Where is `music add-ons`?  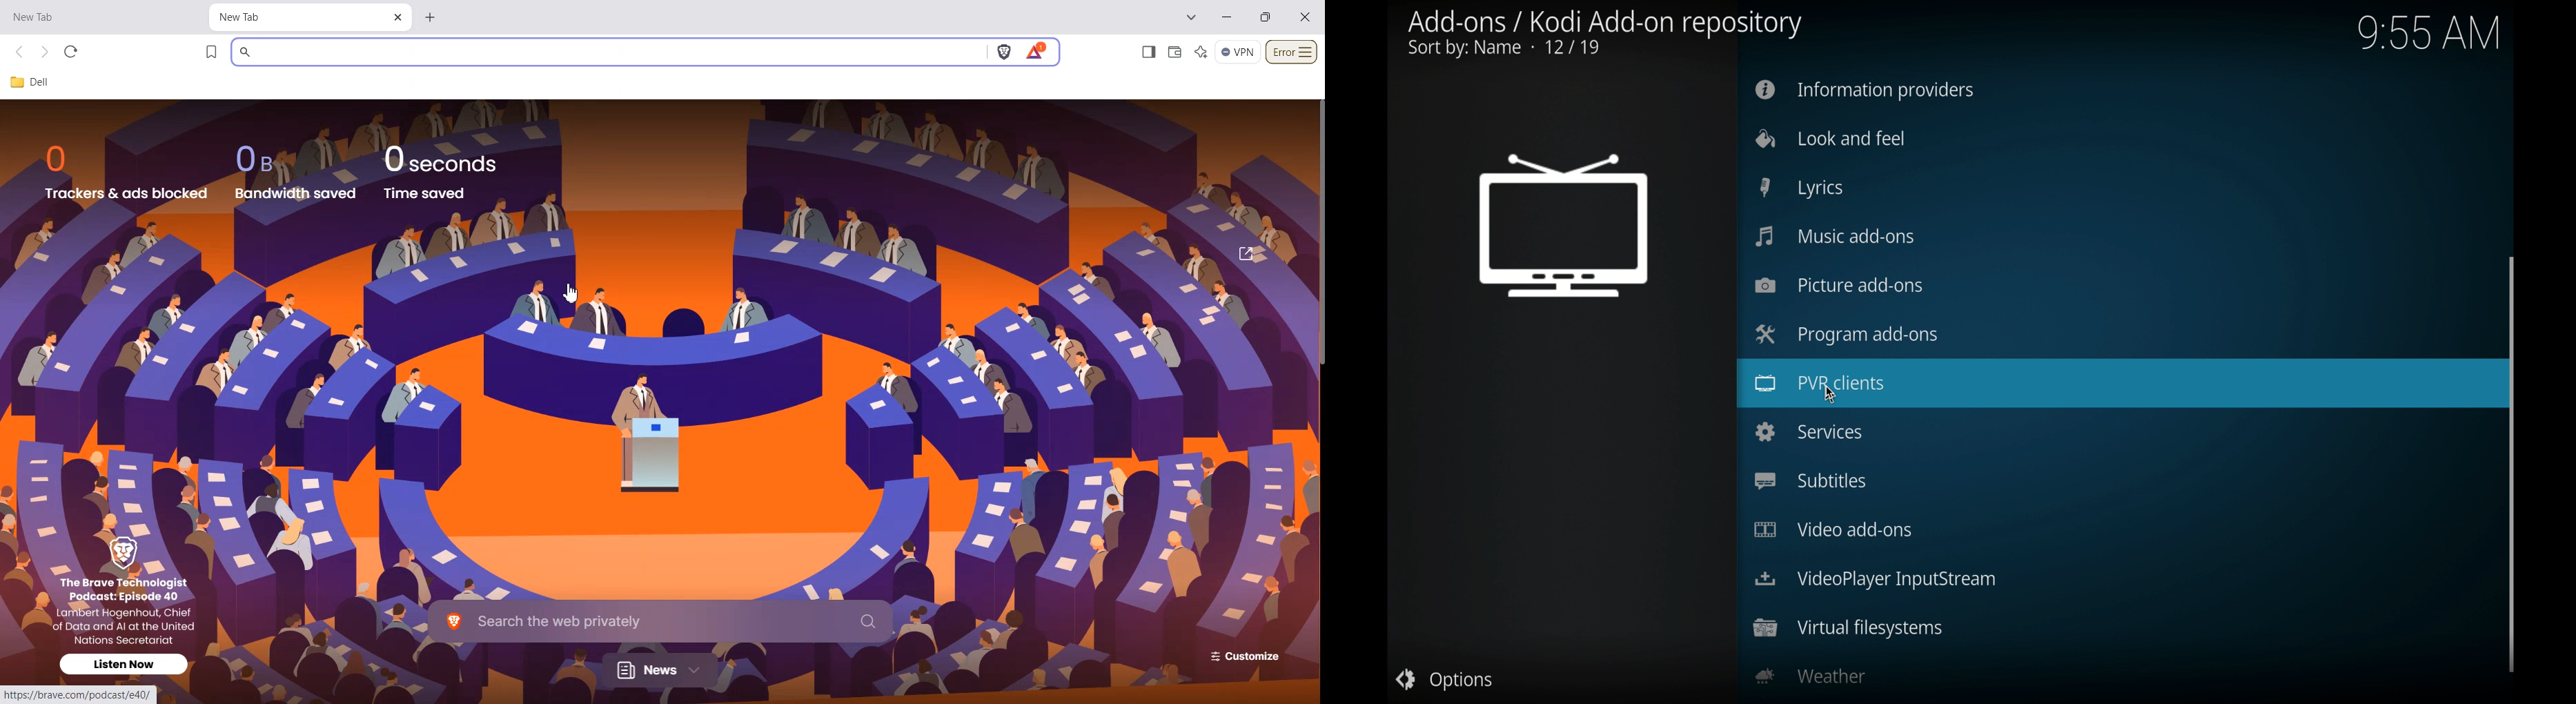 music add-ons is located at coordinates (1835, 236).